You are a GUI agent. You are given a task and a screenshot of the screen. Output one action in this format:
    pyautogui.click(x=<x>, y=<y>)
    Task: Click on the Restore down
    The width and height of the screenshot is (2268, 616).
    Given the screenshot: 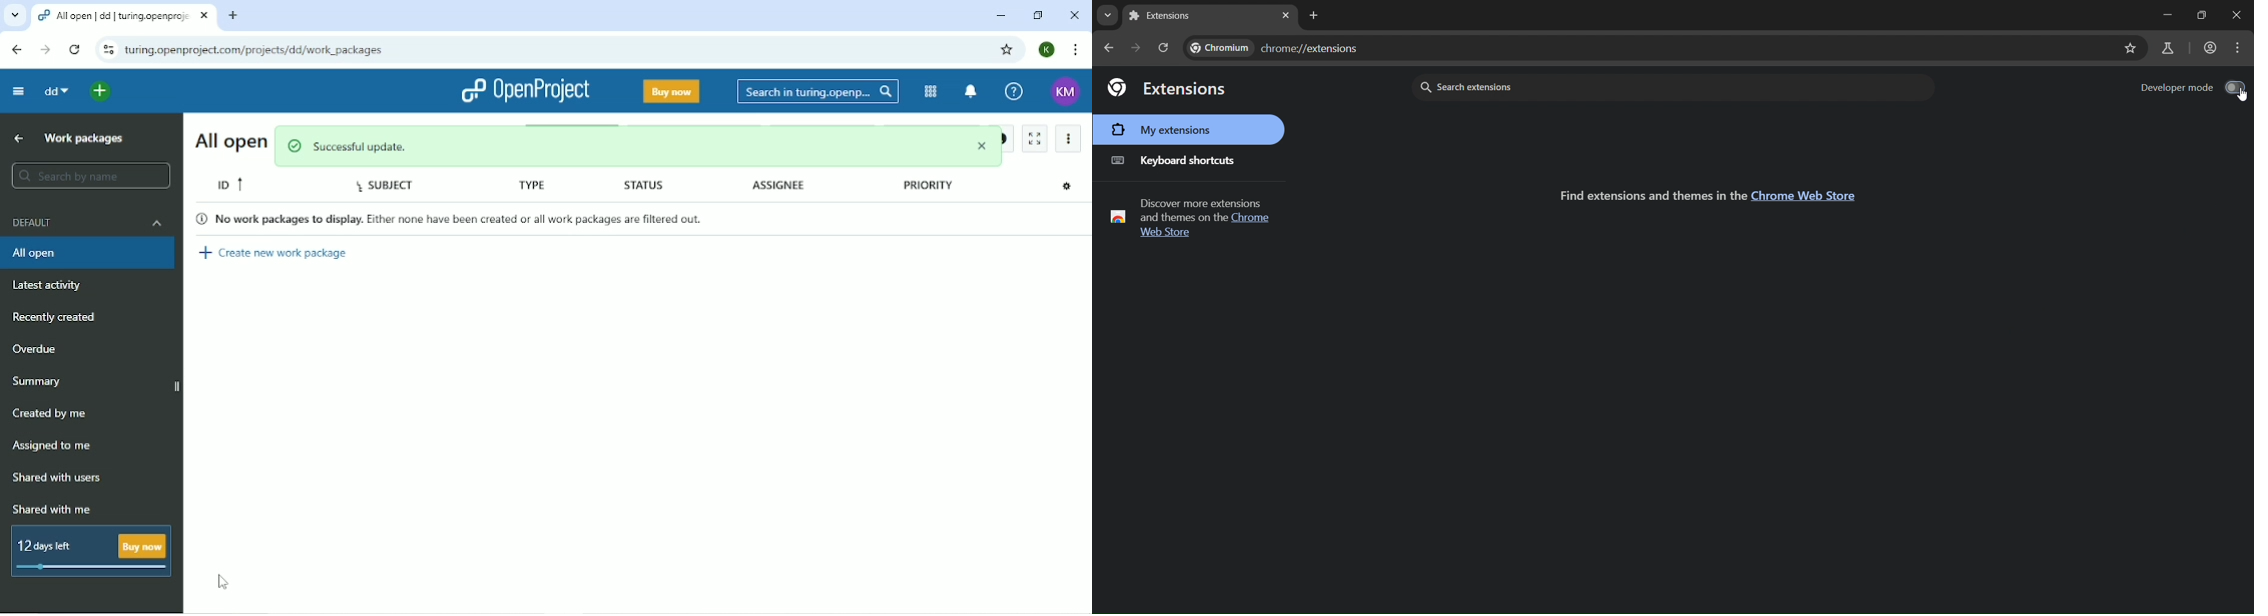 What is the action you would take?
    pyautogui.click(x=1036, y=15)
    